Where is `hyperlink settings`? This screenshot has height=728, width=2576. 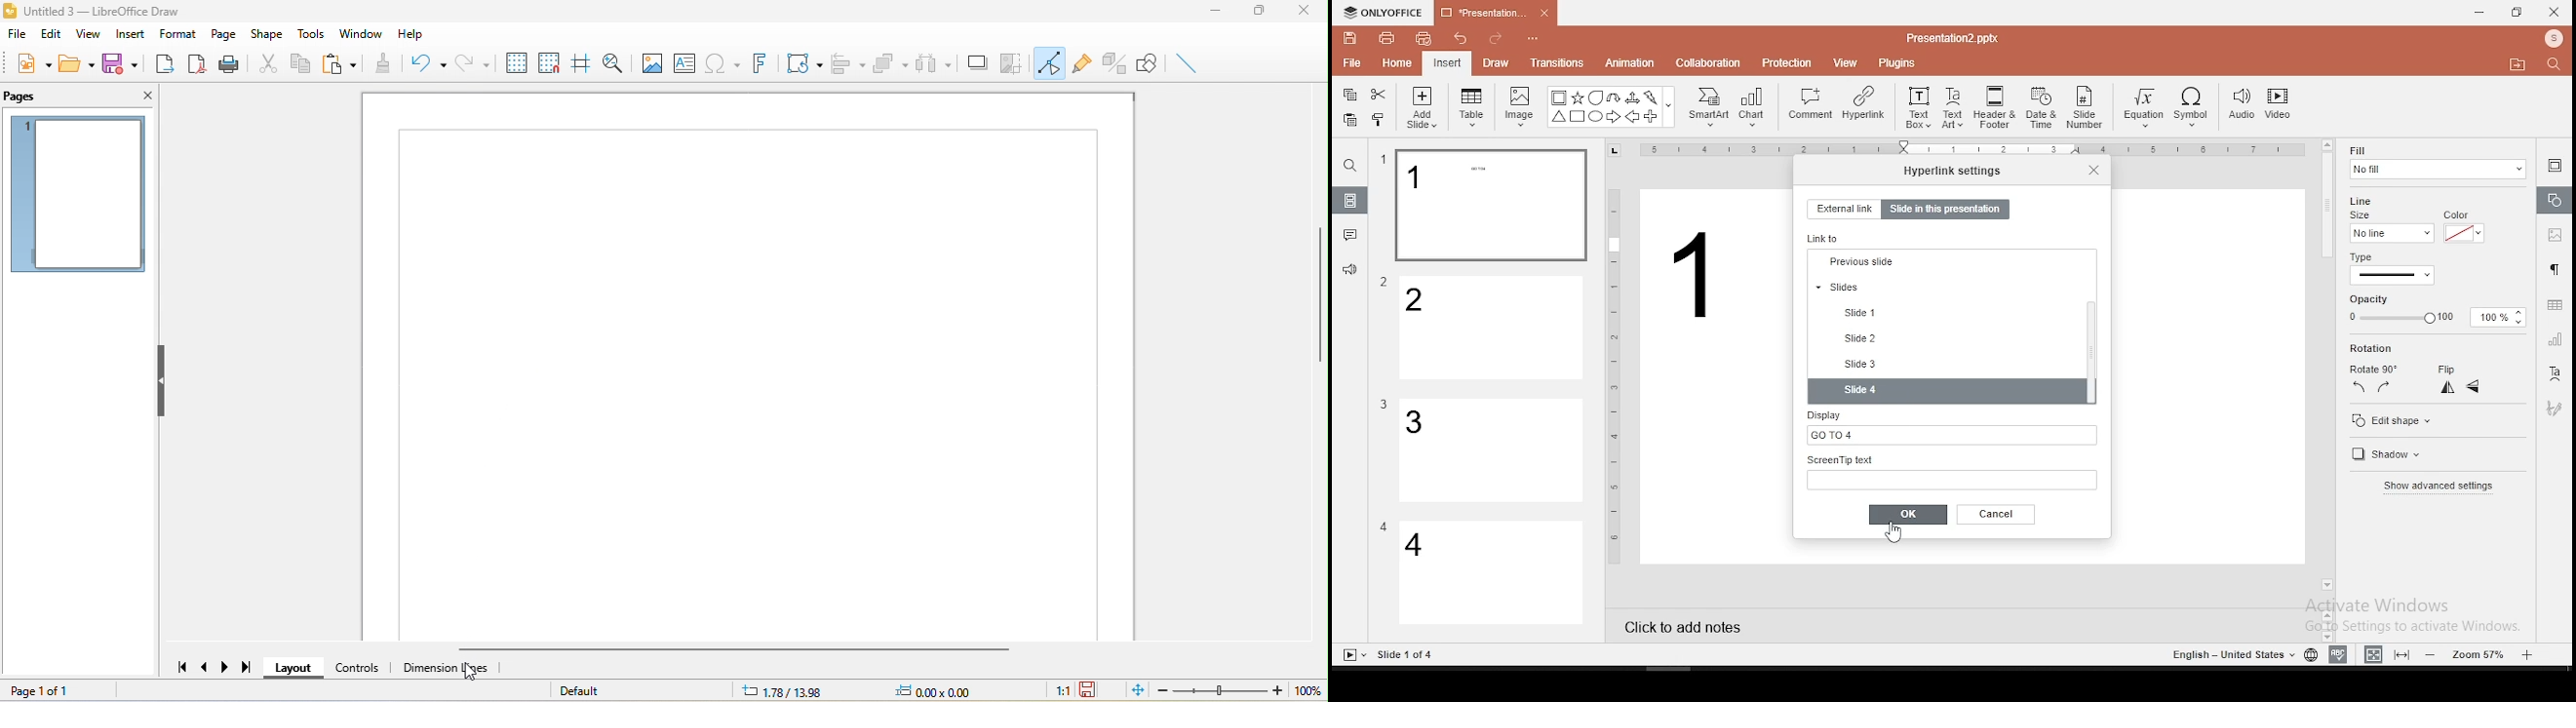 hyperlink settings is located at coordinates (1953, 170).